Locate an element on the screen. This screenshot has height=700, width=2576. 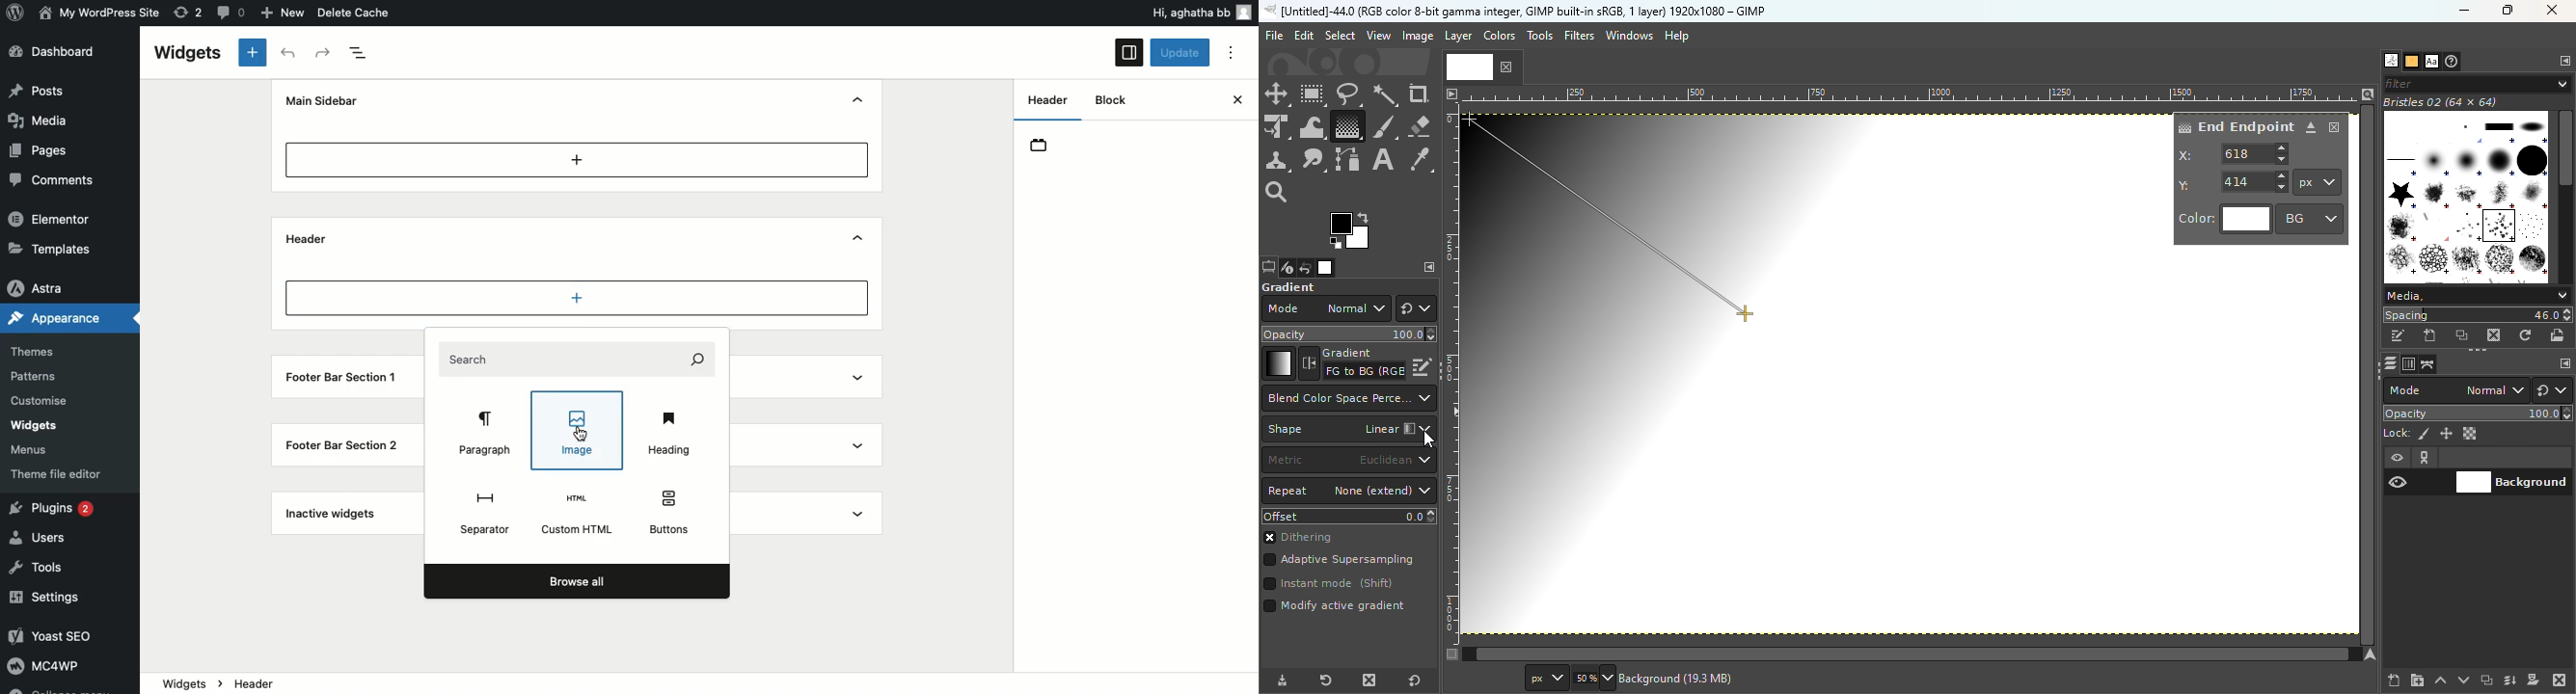
Filter is located at coordinates (2478, 83).